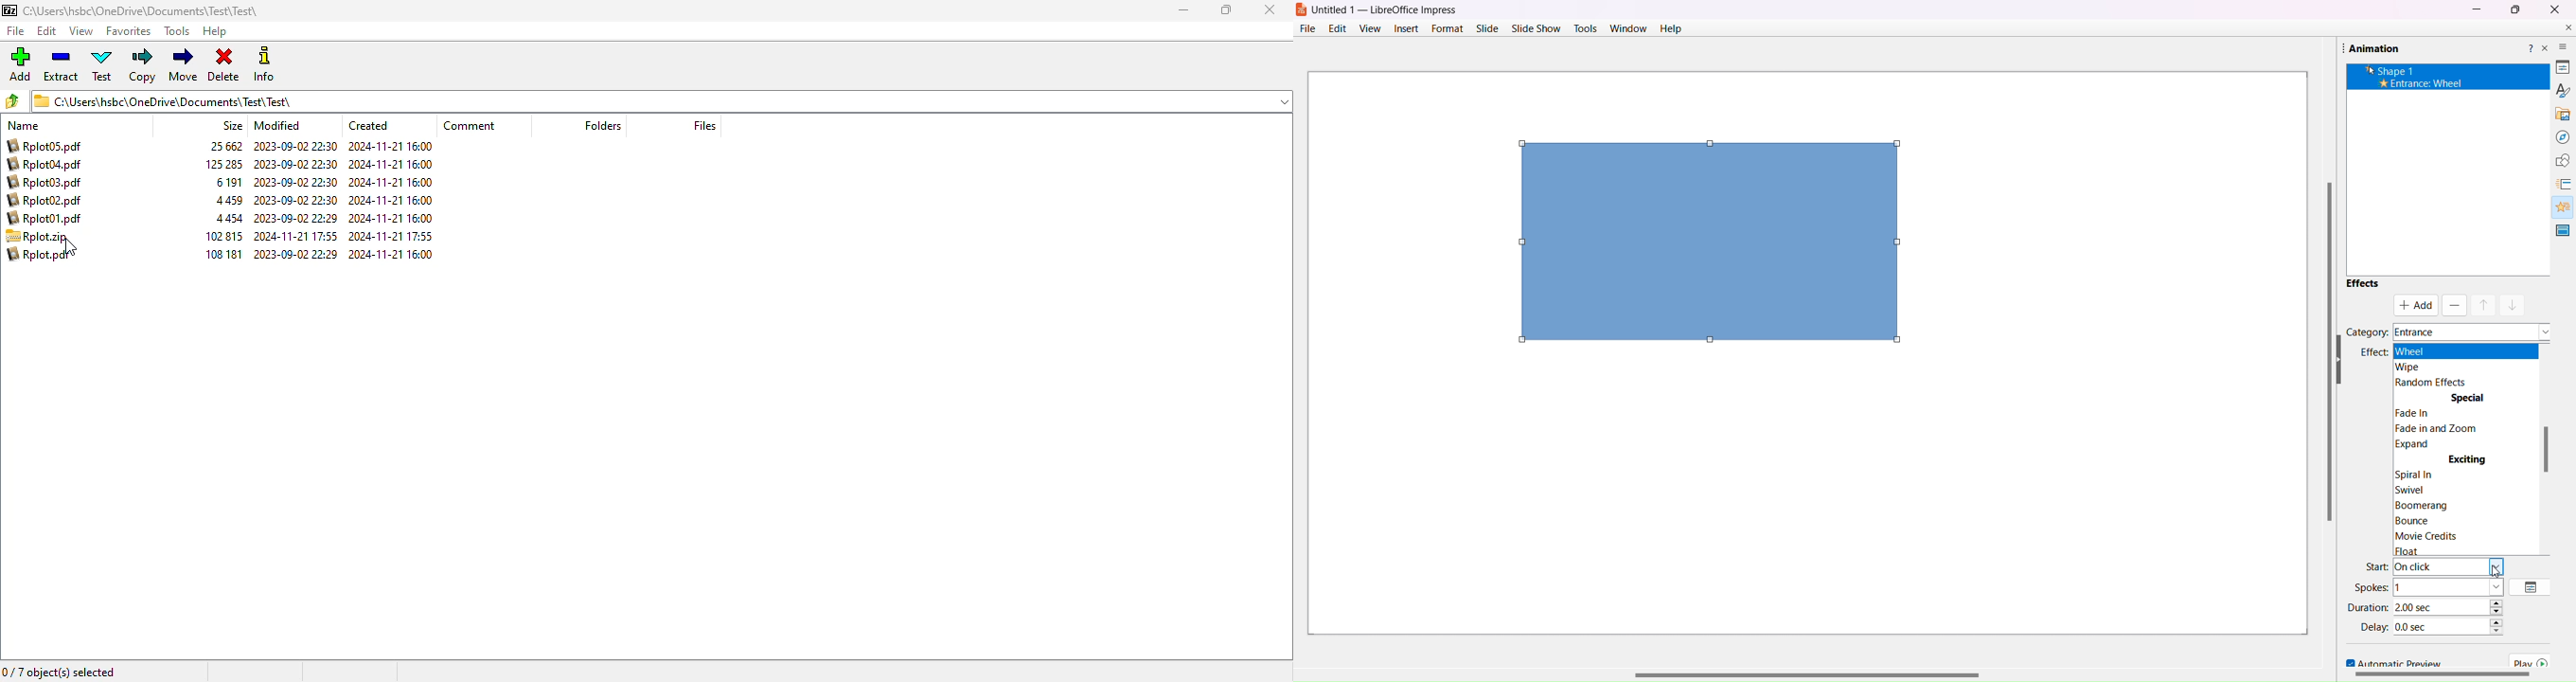  What do you see at coordinates (2372, 627) in the screenshot?
I see `Delay` at bounding box center [2372, 627].